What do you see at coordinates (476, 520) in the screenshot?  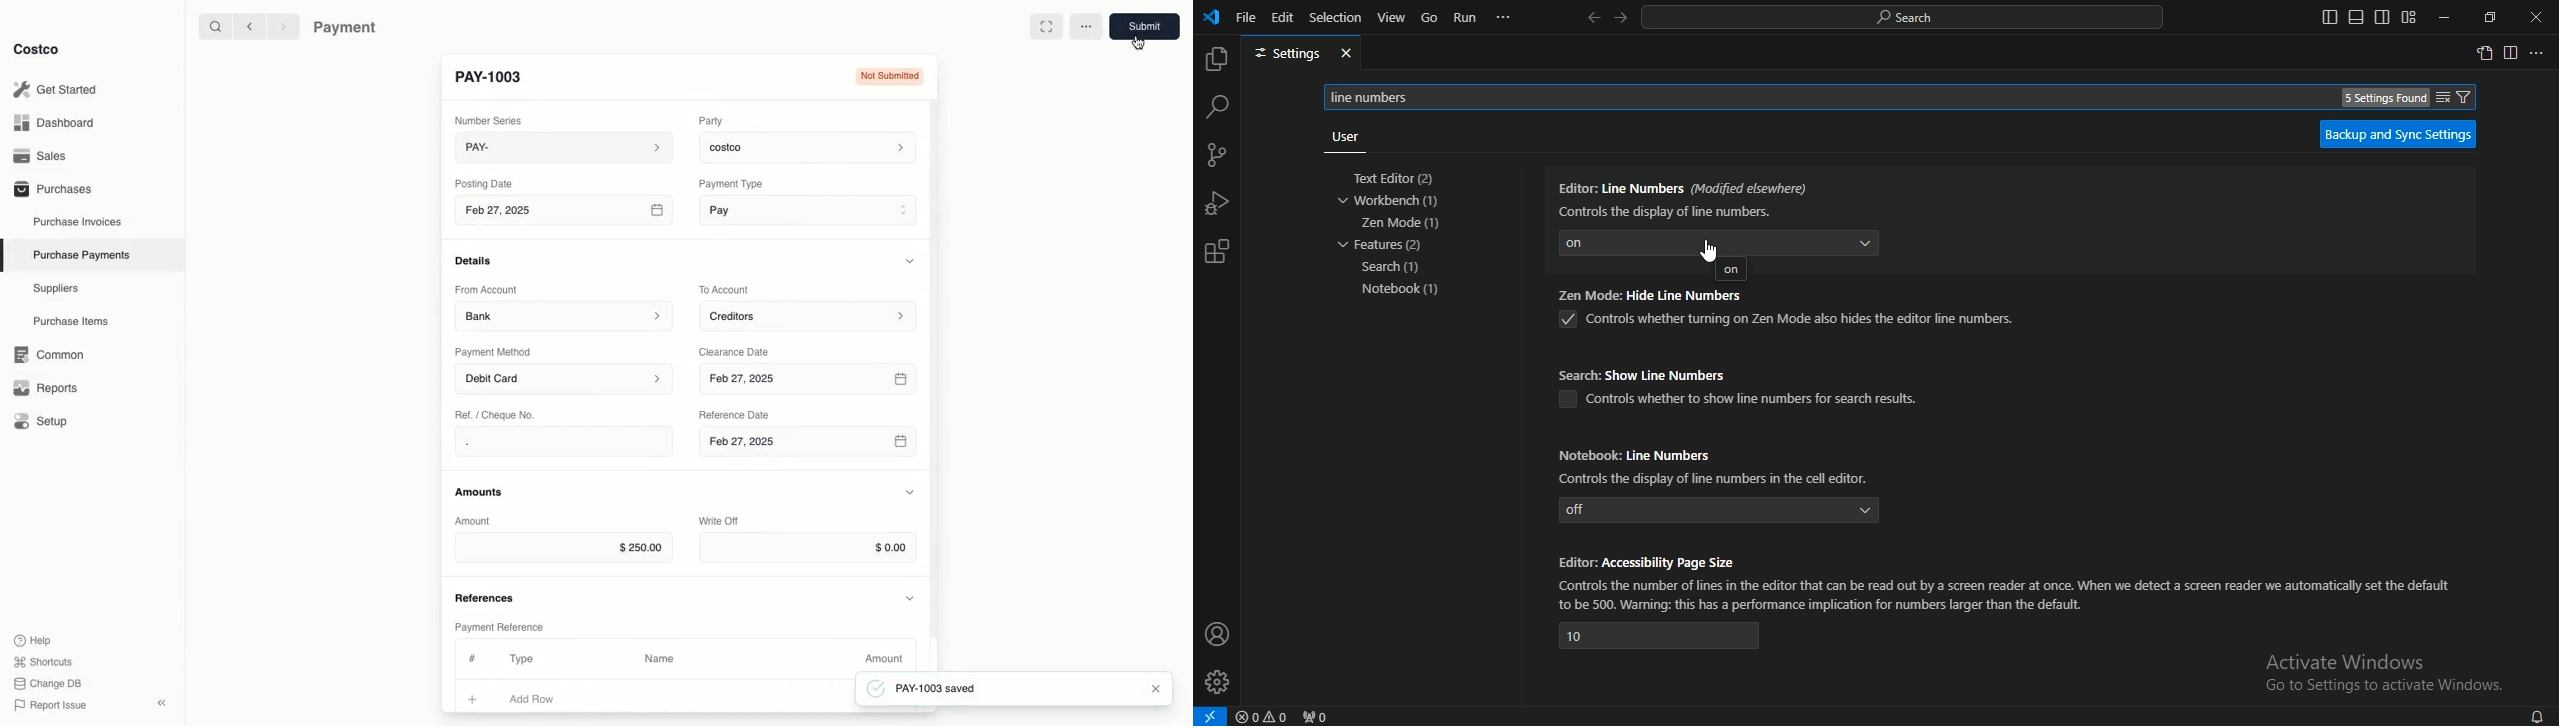 I see `Amount` at bounding box center [476, 520].